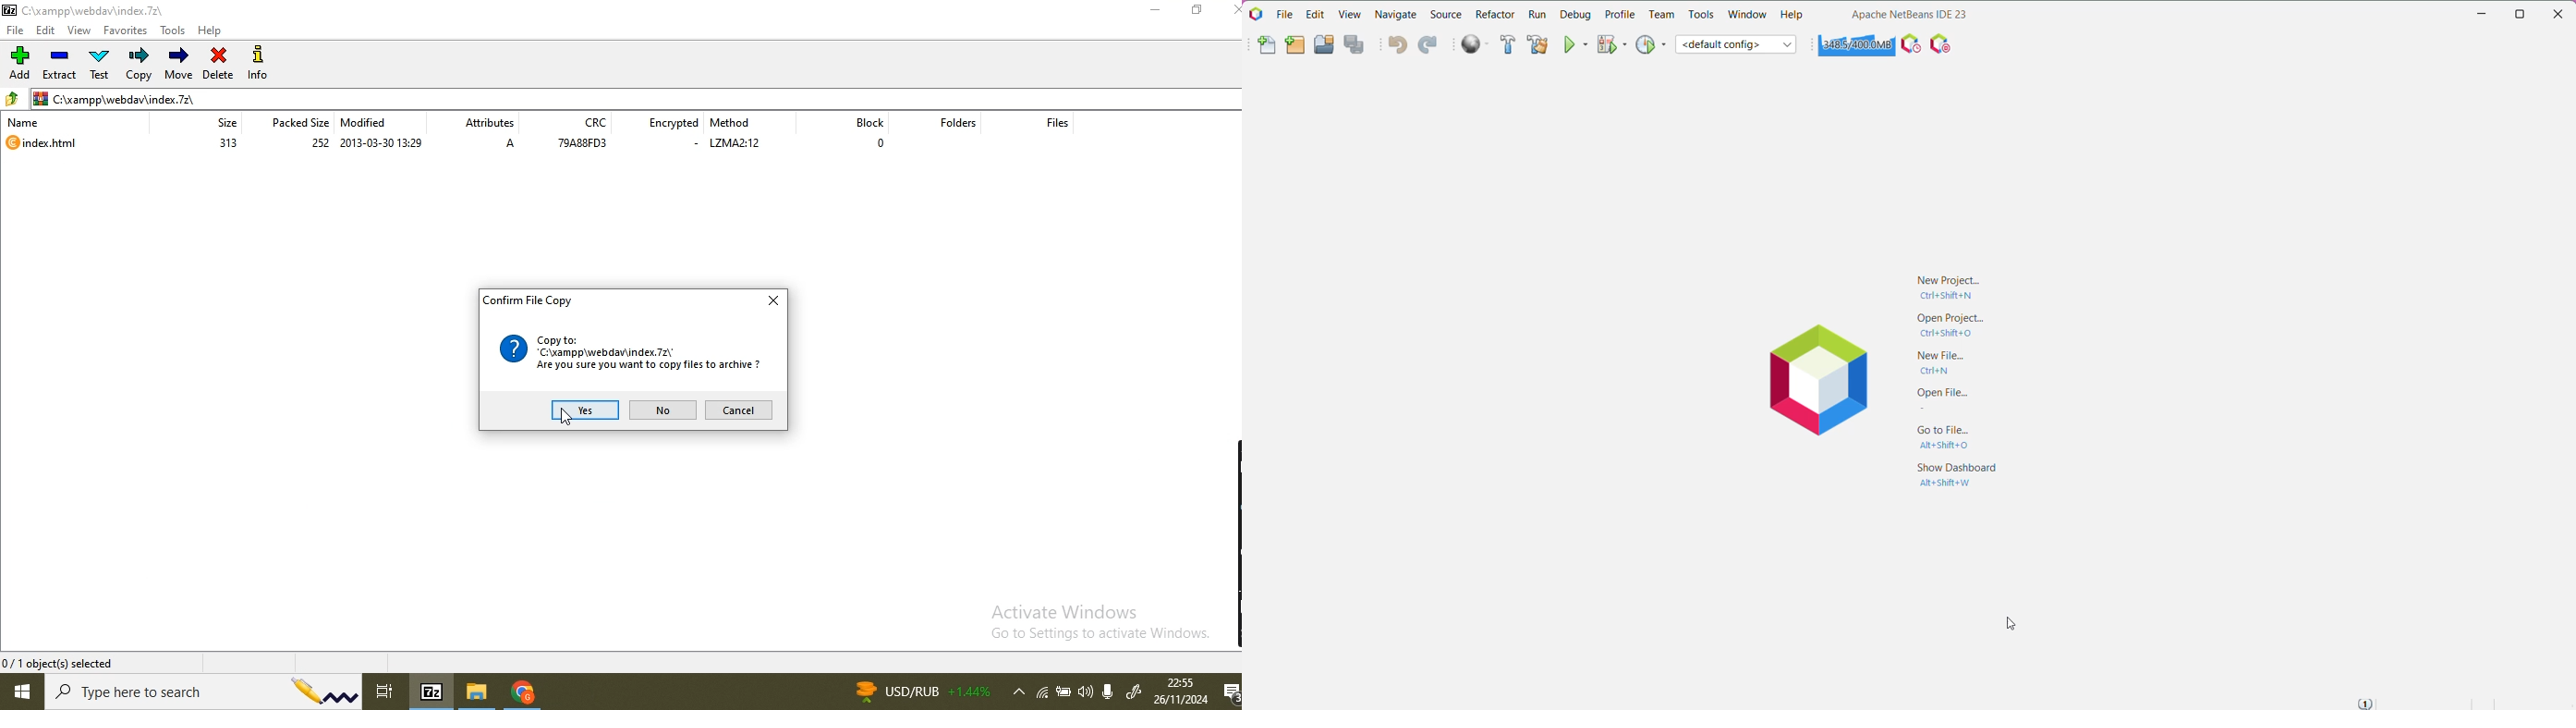  I want to click on battery, so click(1064, 694).